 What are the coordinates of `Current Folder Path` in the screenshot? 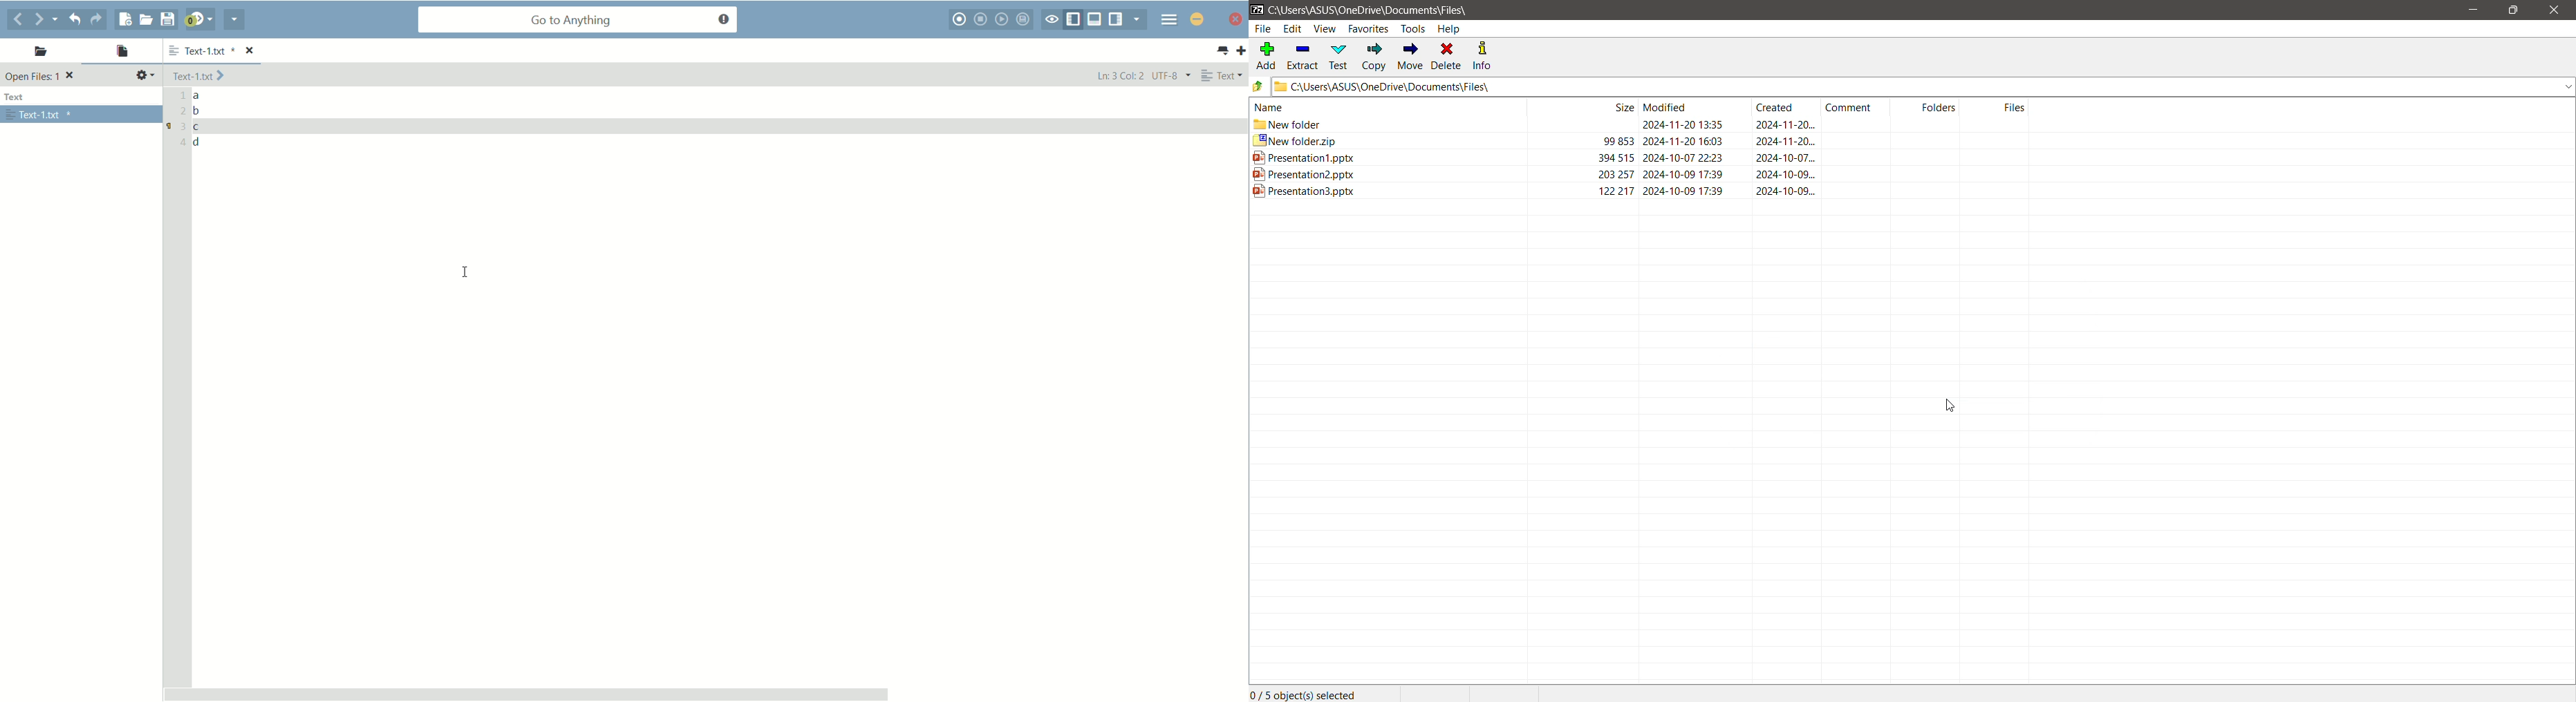 It's located at (1371, 8).